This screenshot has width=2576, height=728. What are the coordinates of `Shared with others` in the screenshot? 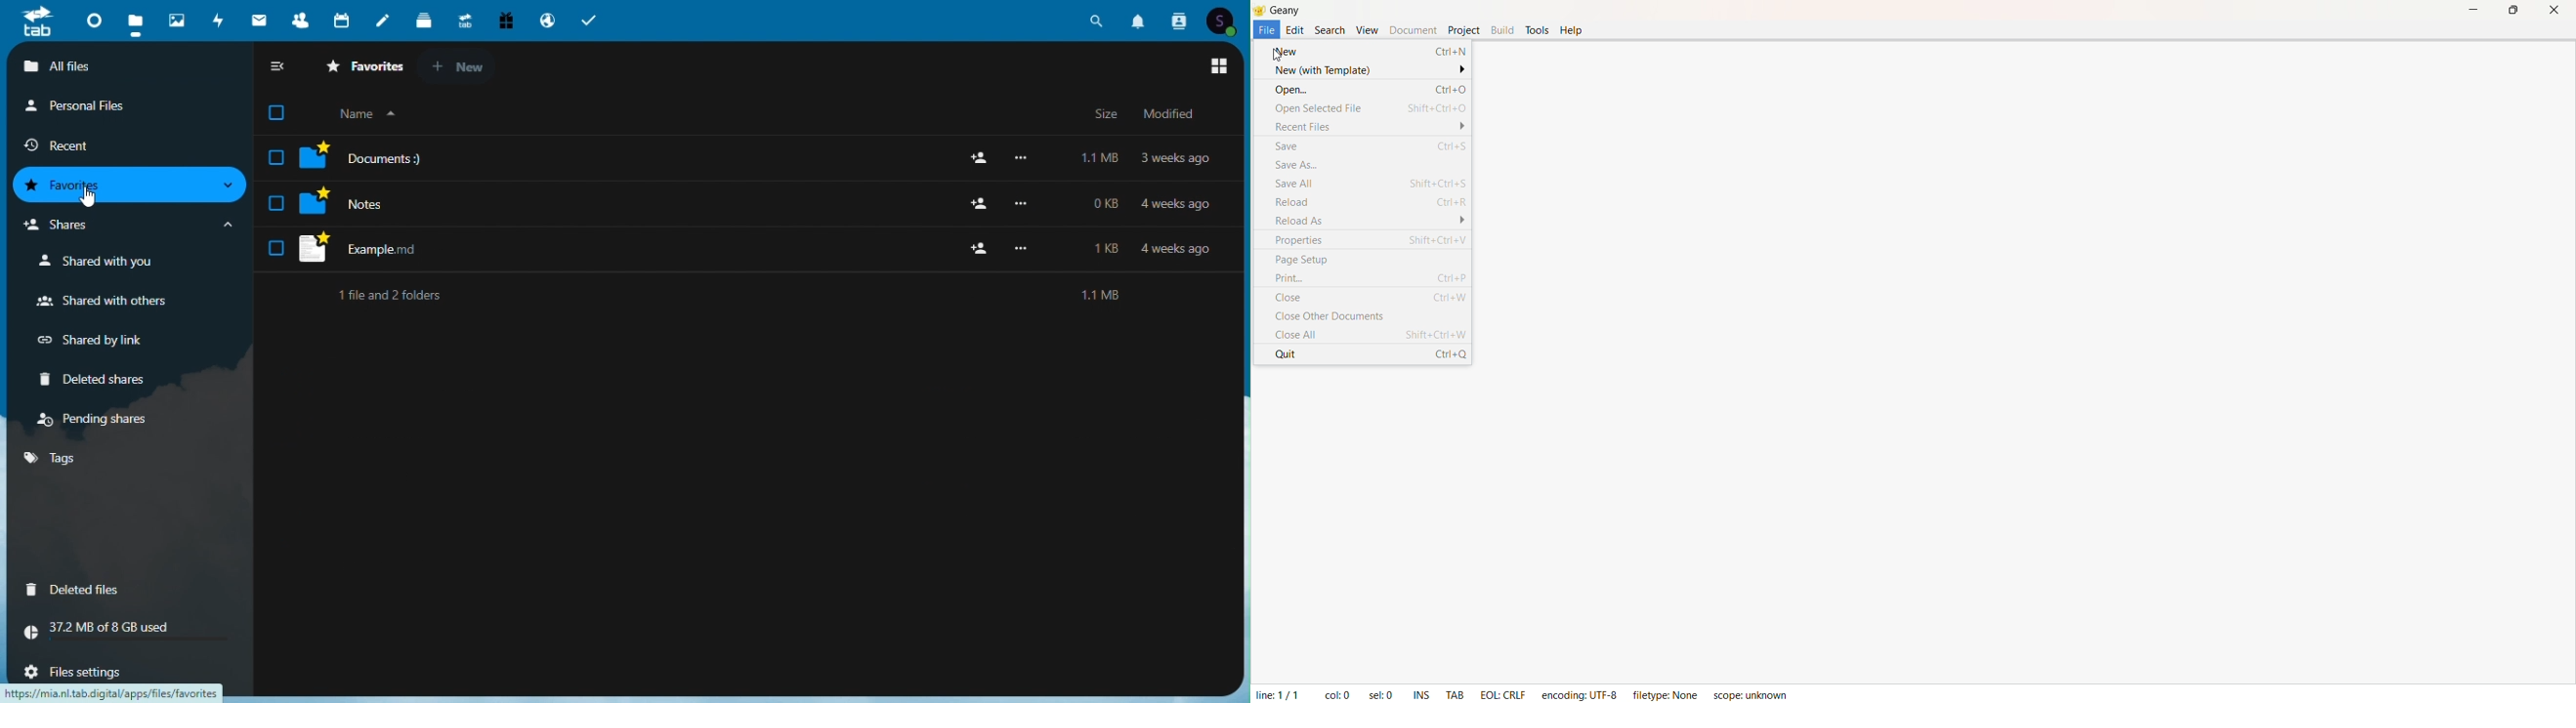 It's located at (118, 303).